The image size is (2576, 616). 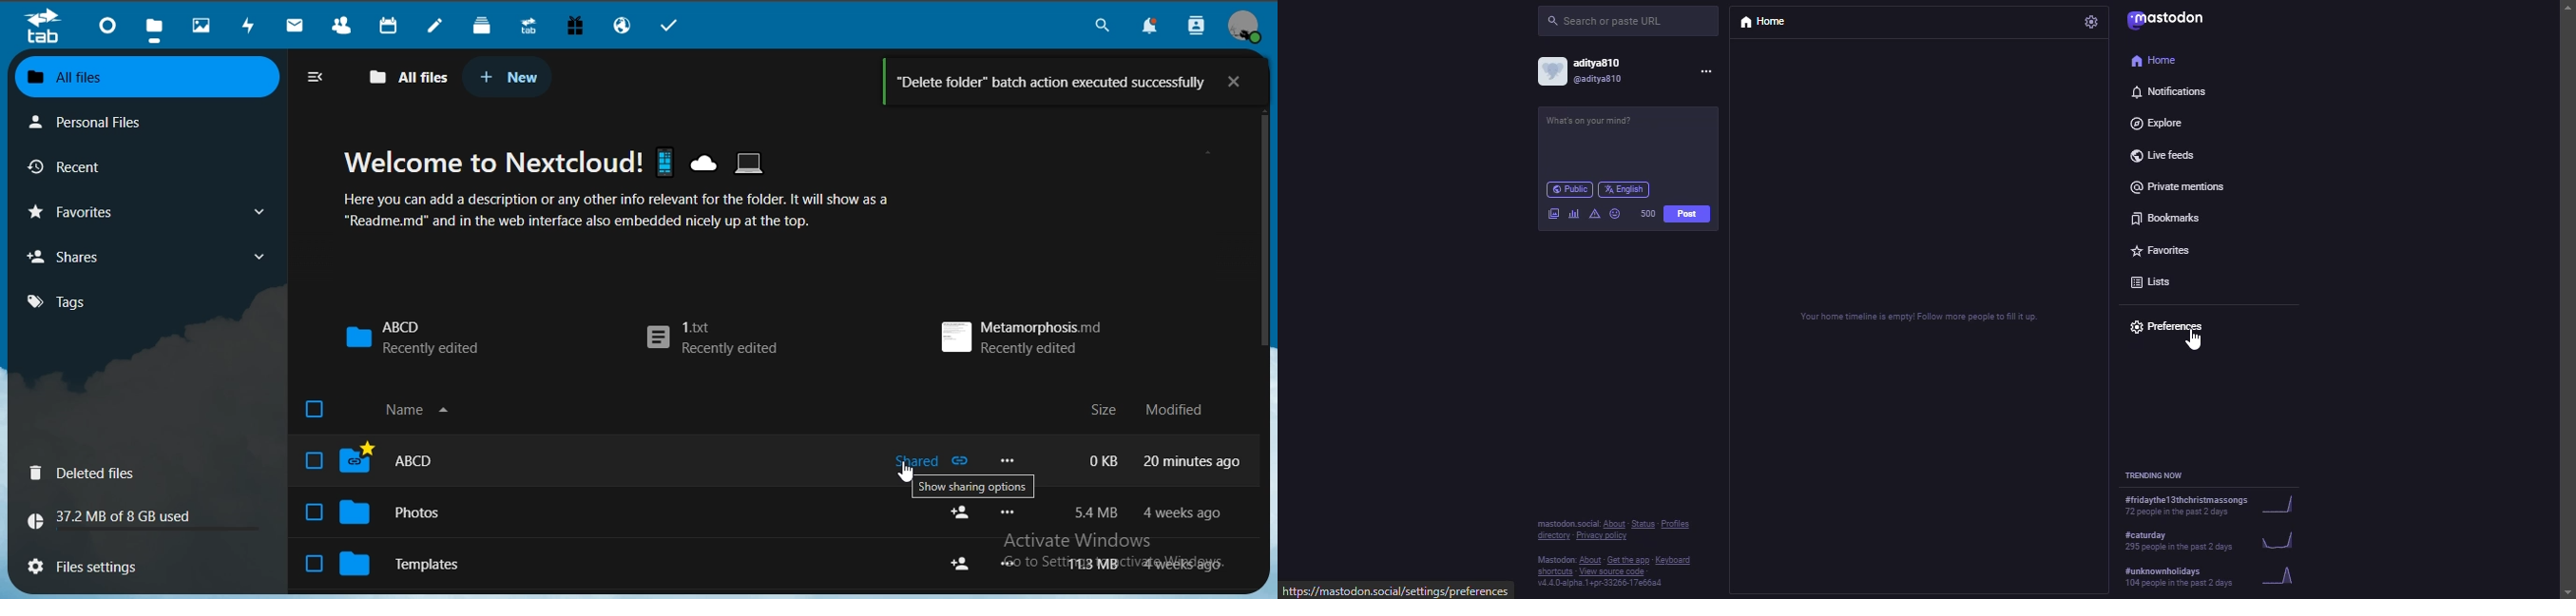 What do you see at coordinates (298, 24) in the screenshot?
I see `mail` at bounding box center [298, 24].